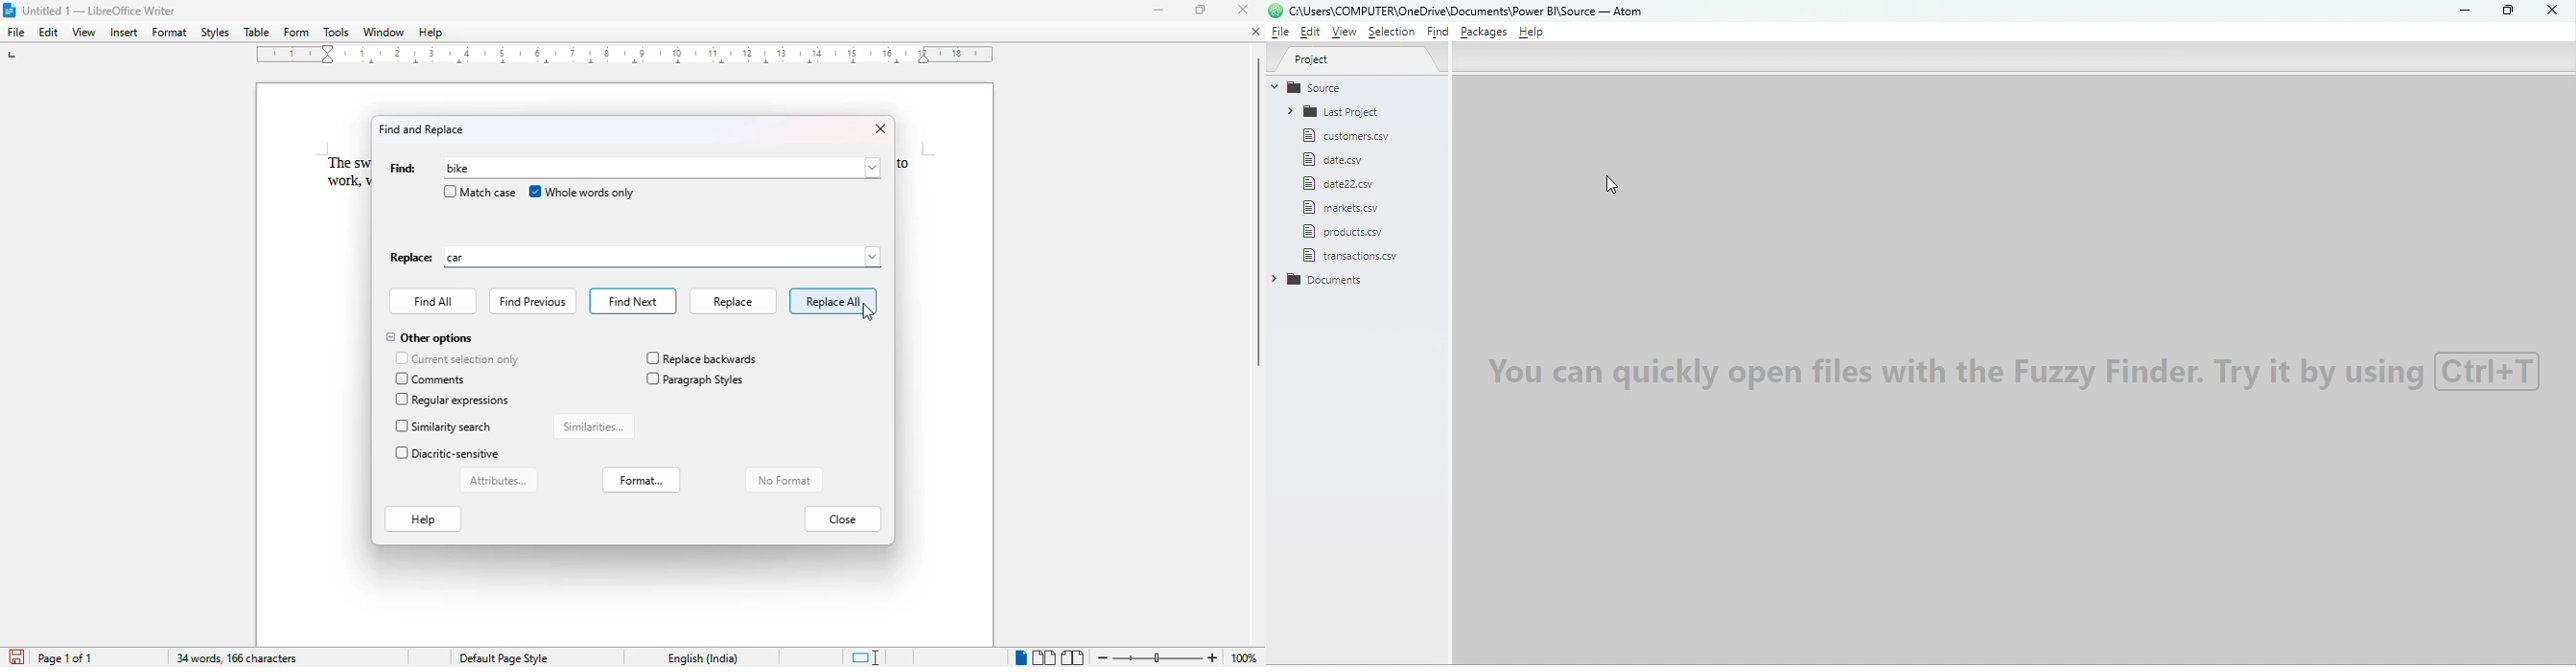  Describe the element at coordinates (1499, 12) in the screenshot. I see `File name` at that location.